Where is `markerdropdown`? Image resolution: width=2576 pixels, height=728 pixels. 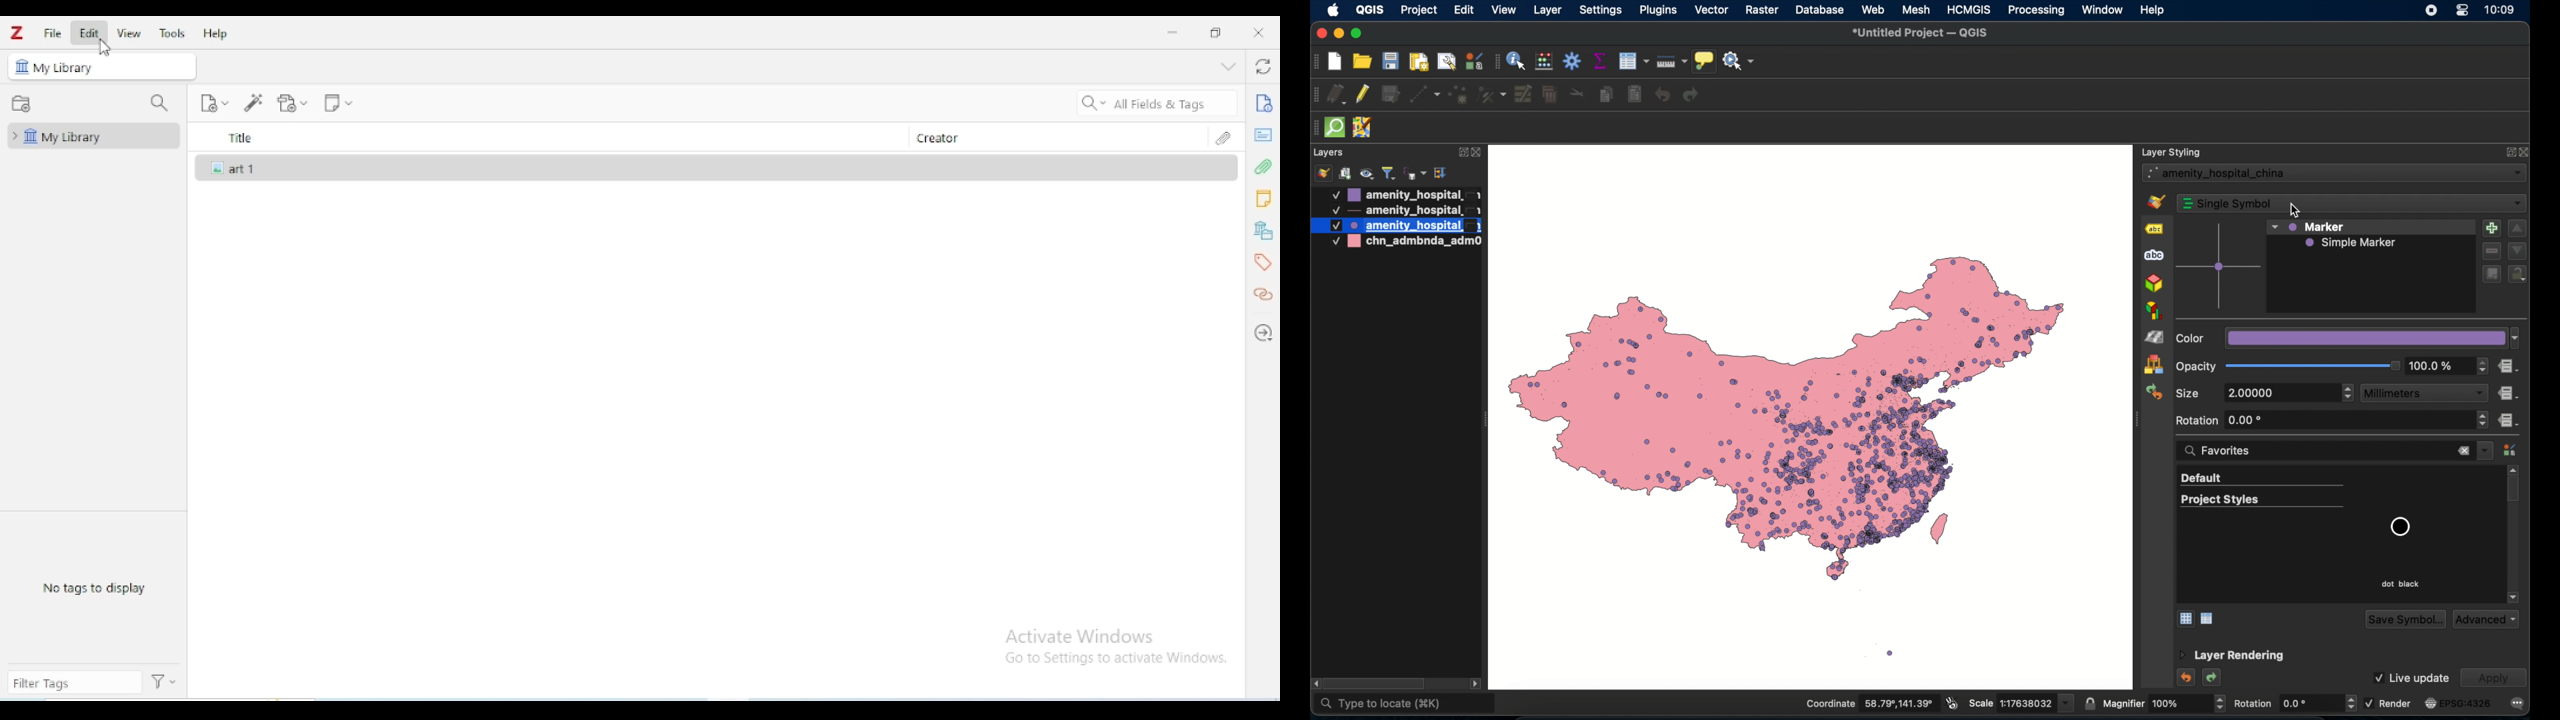 markerdropdown is located at coordinates (2309, 227).